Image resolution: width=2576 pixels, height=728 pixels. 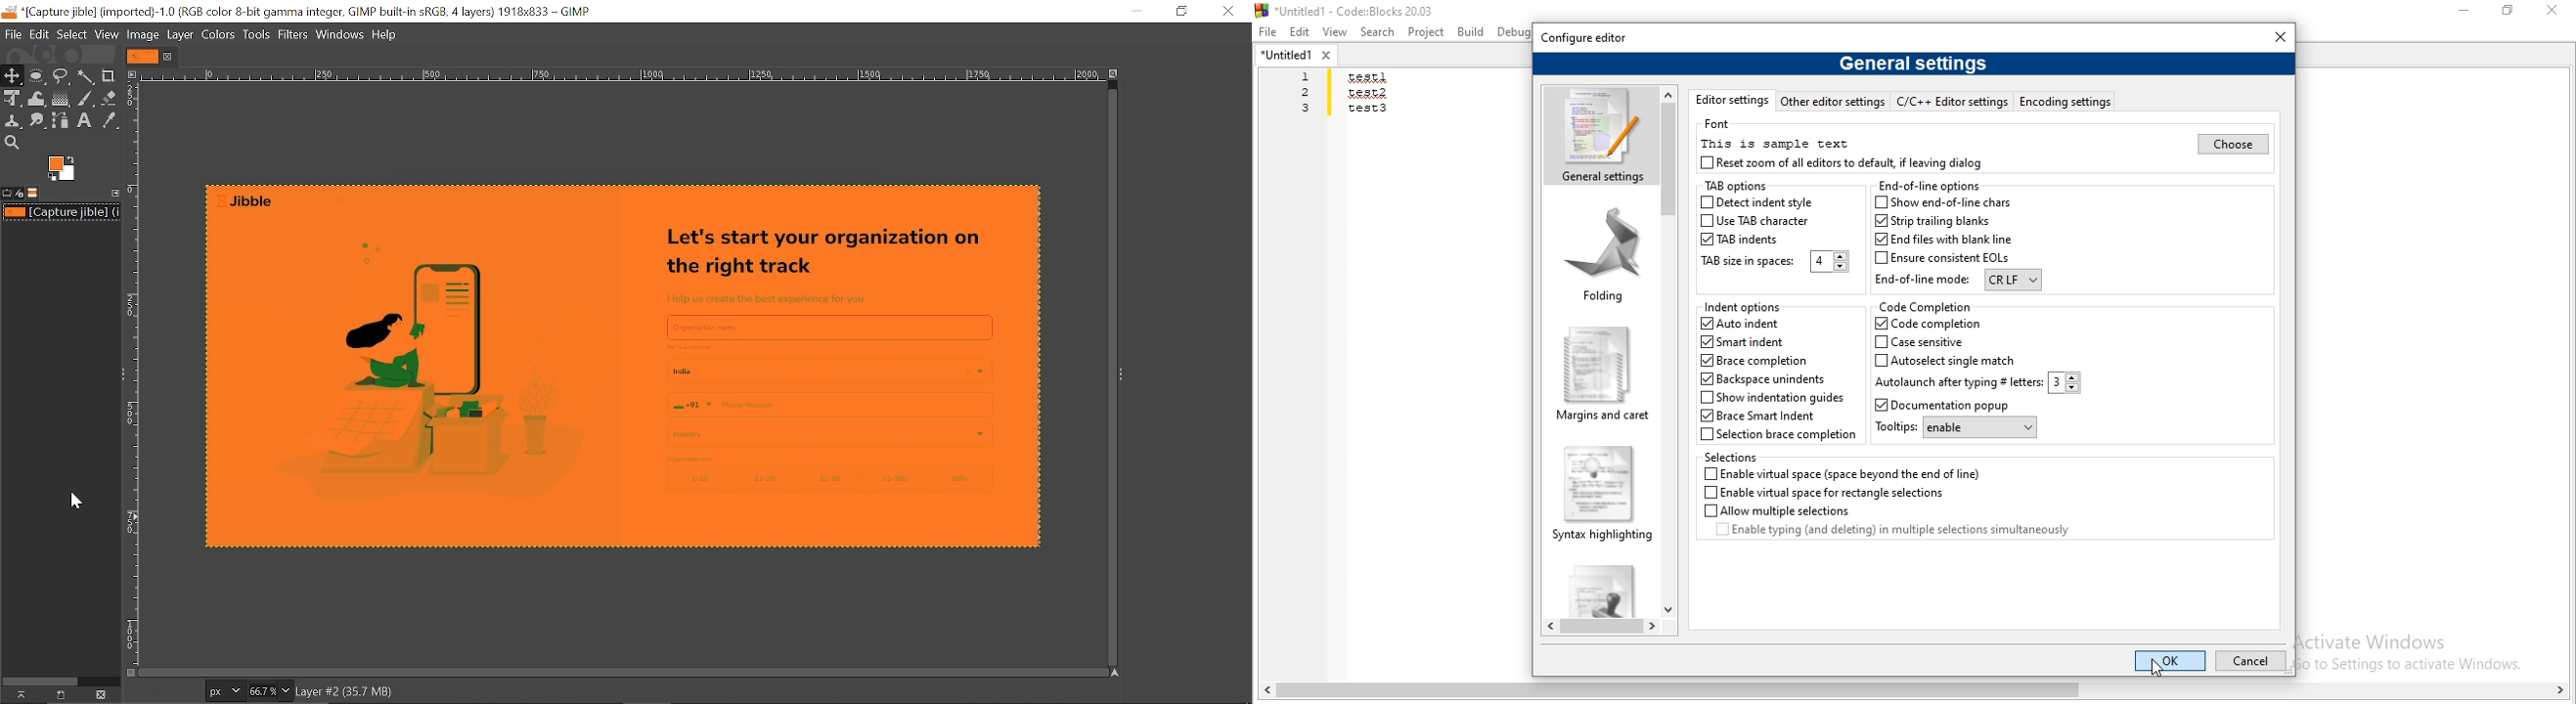 I want to click on Reset zoom of all editors to default, if leaving dialog, so click(x=1844, y=163).